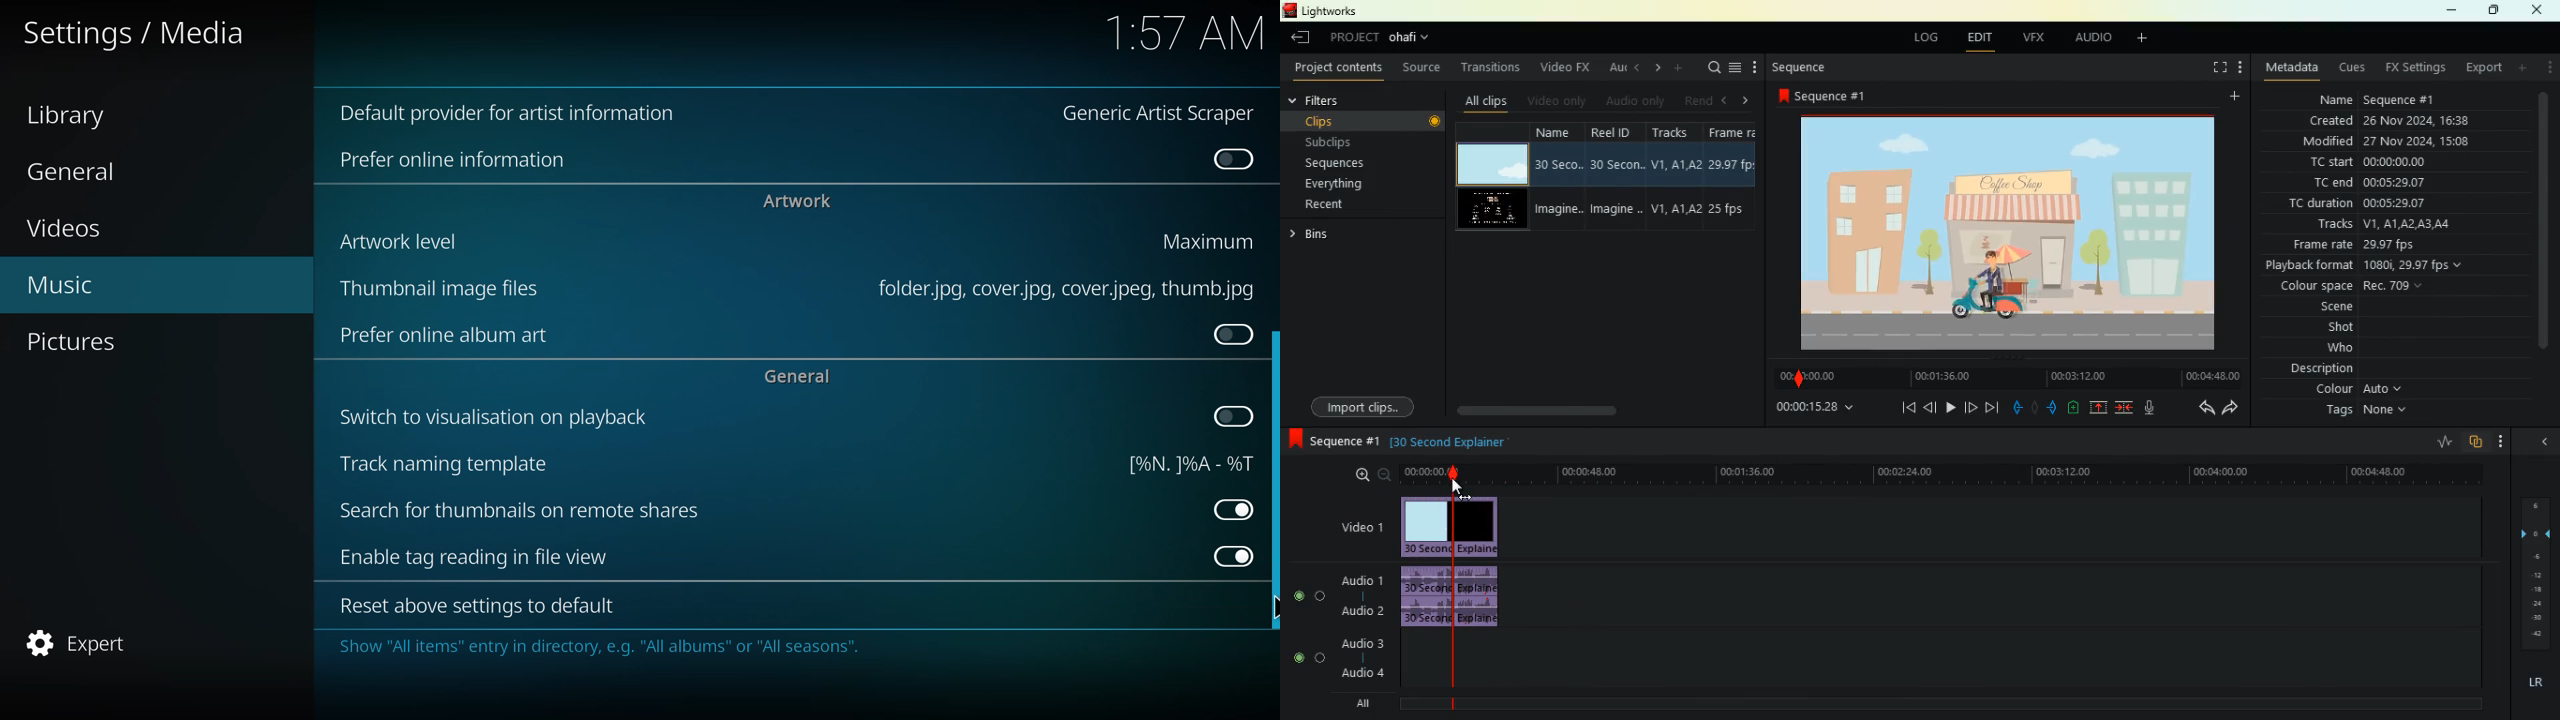 The image size is (2576, 728). Describe the element at coordinates (2245, 67) in the screenshot. I see `menu` at that location.